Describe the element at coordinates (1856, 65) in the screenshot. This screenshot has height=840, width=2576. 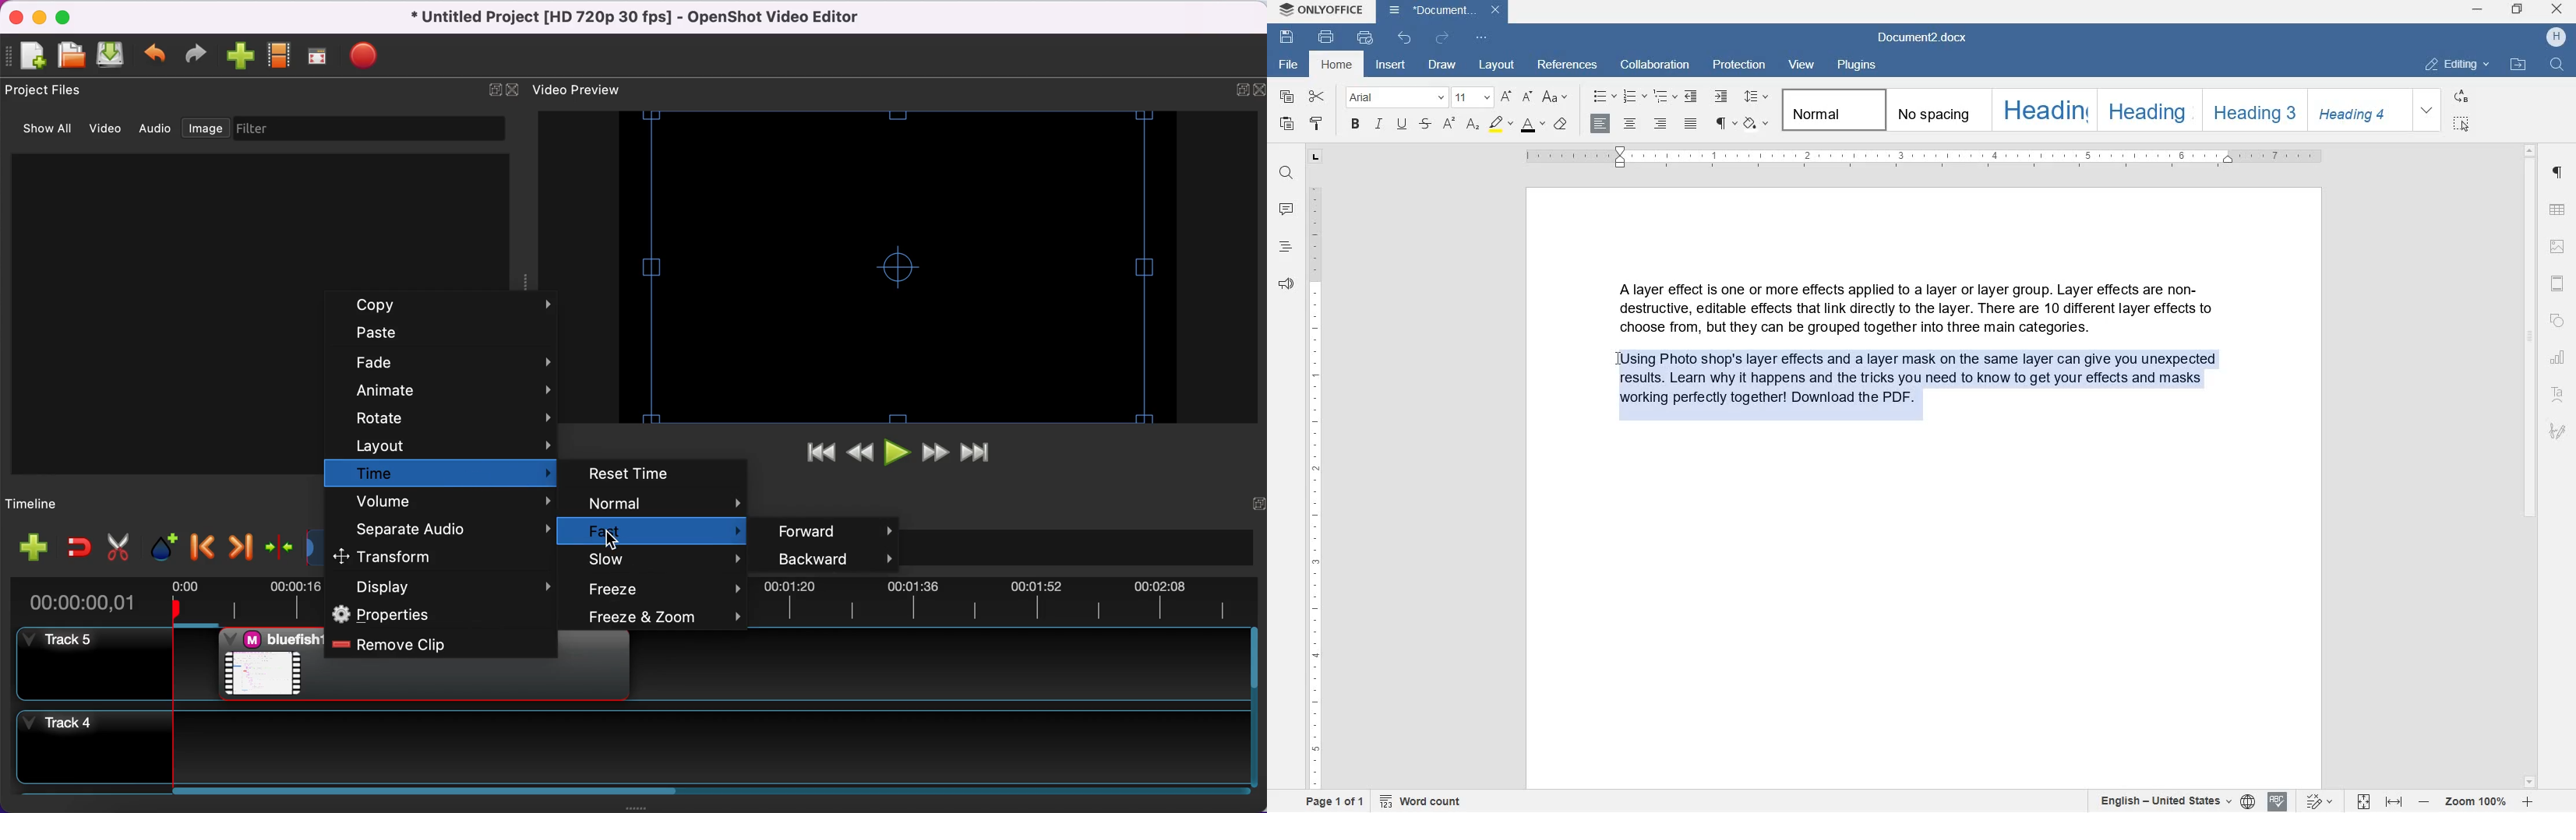
I see `PLUGINS` at that location.